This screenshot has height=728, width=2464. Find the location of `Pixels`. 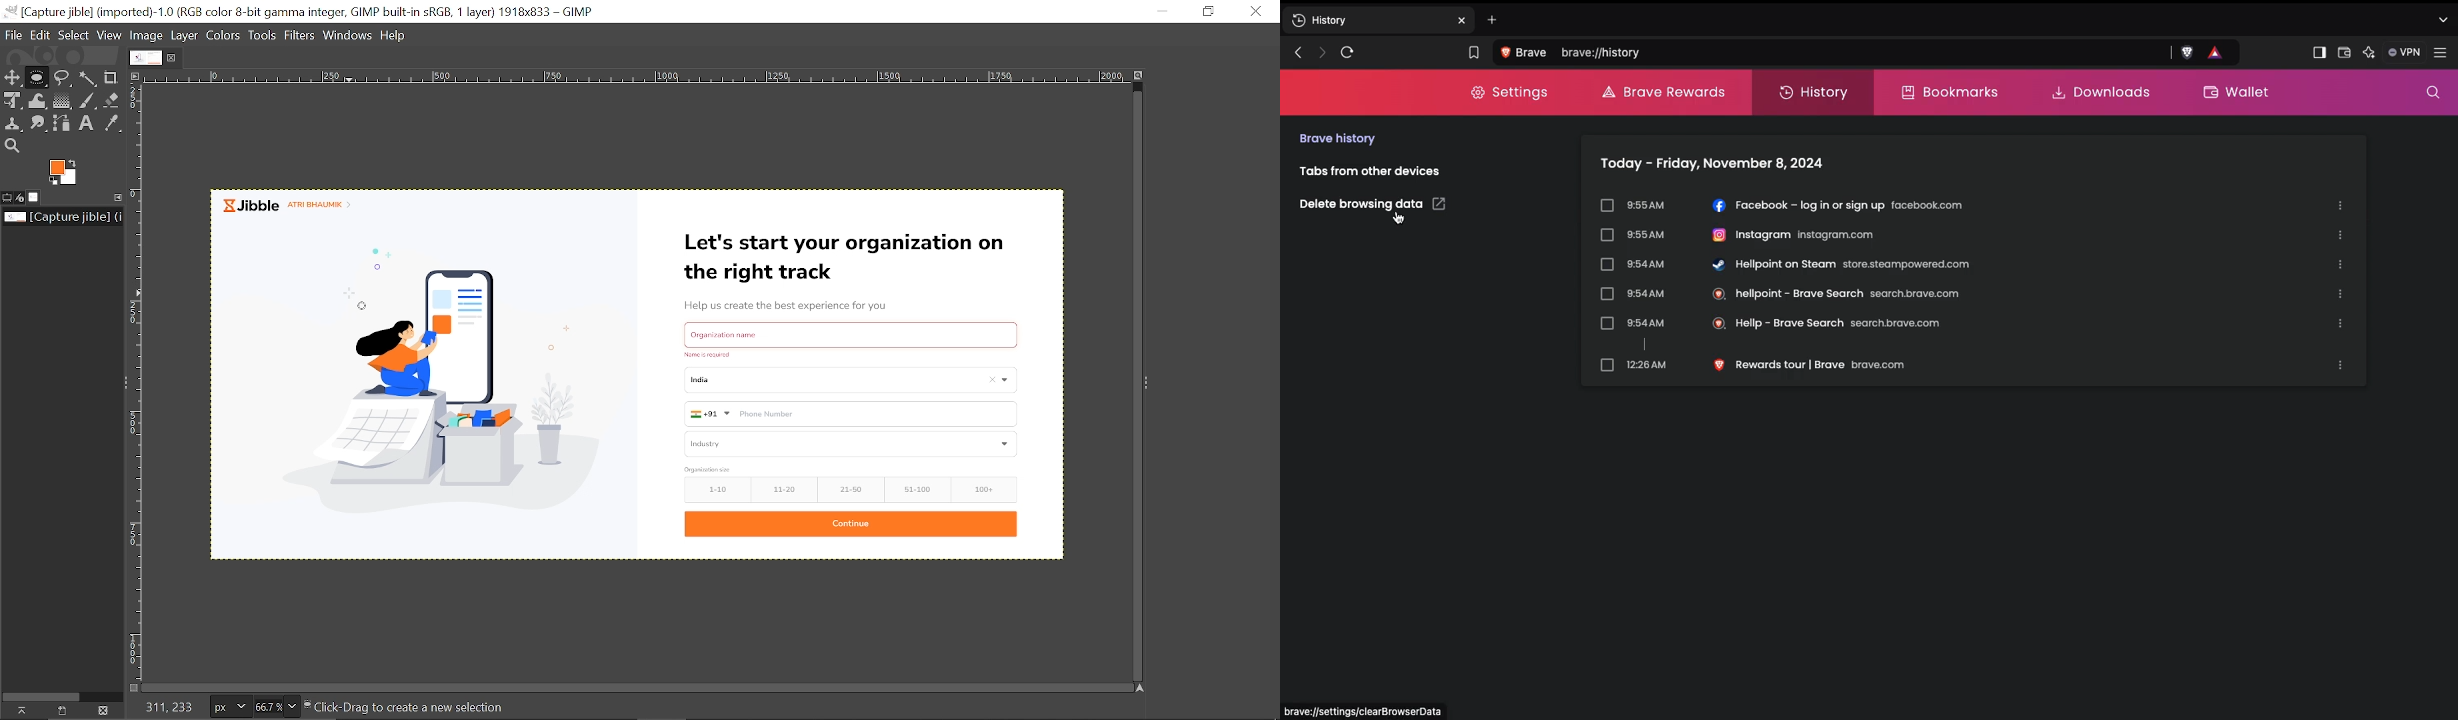

Pixels is located at coordinates (227, 708).